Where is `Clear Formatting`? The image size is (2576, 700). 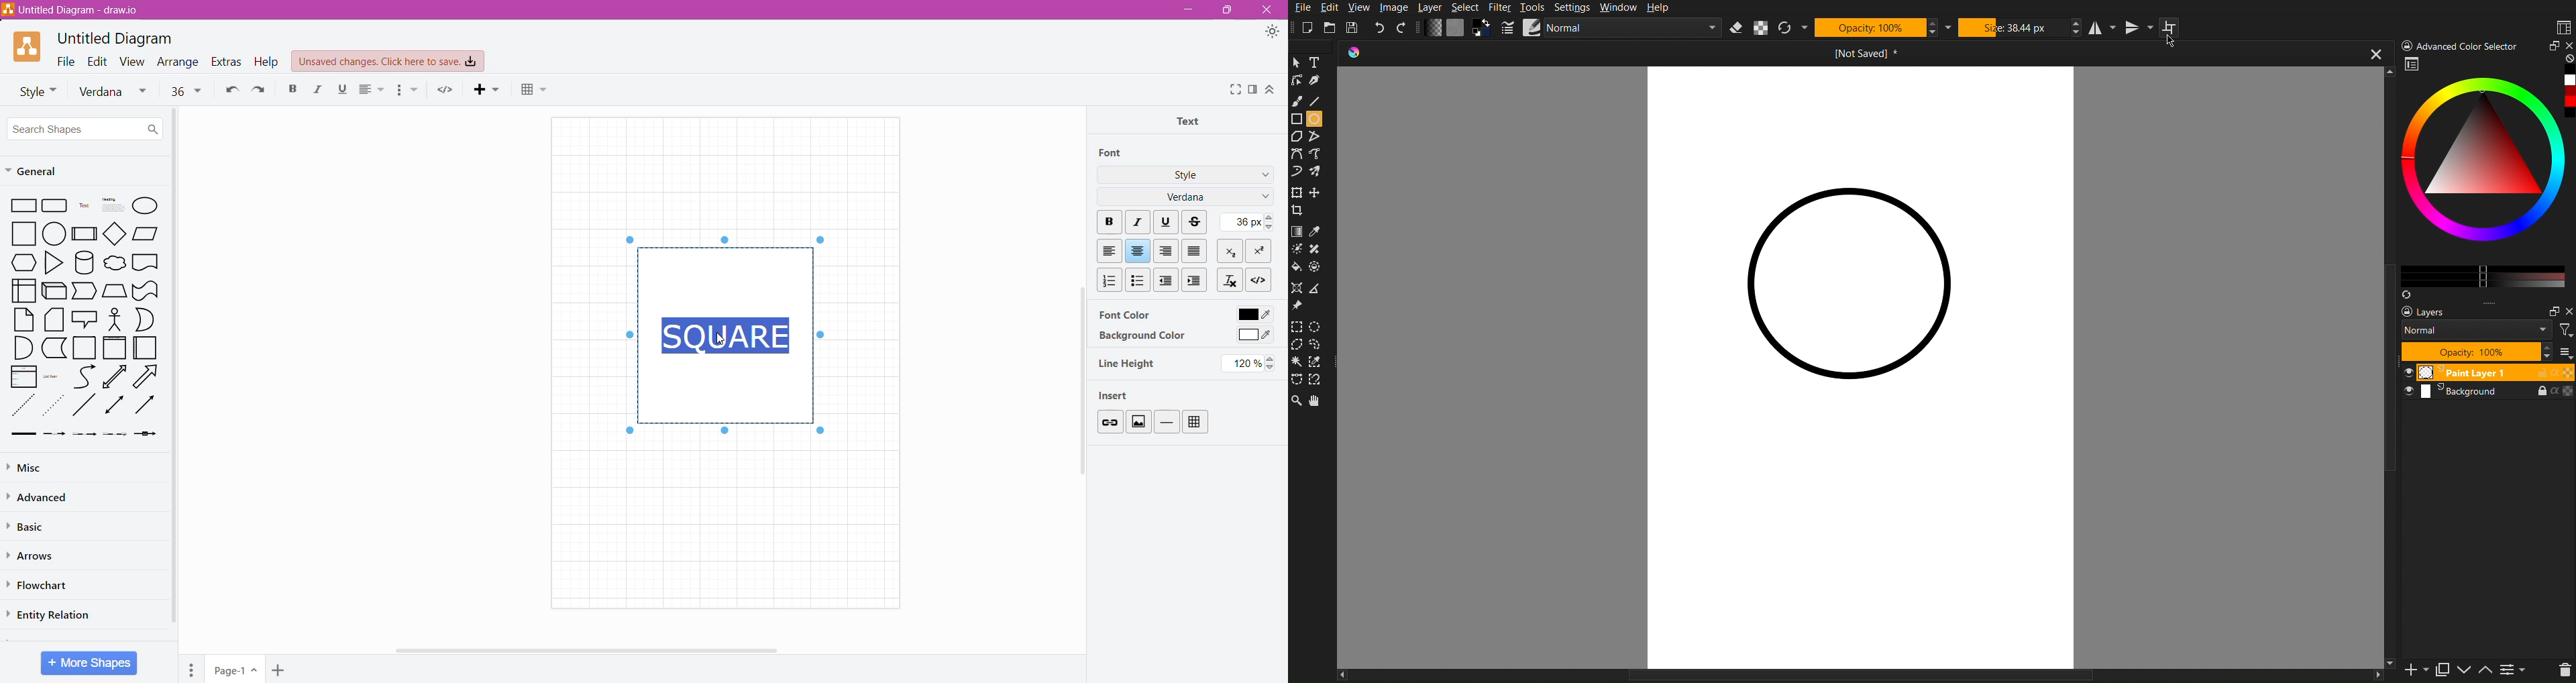 Clear Formatting is located at coordinates (1229, 279).